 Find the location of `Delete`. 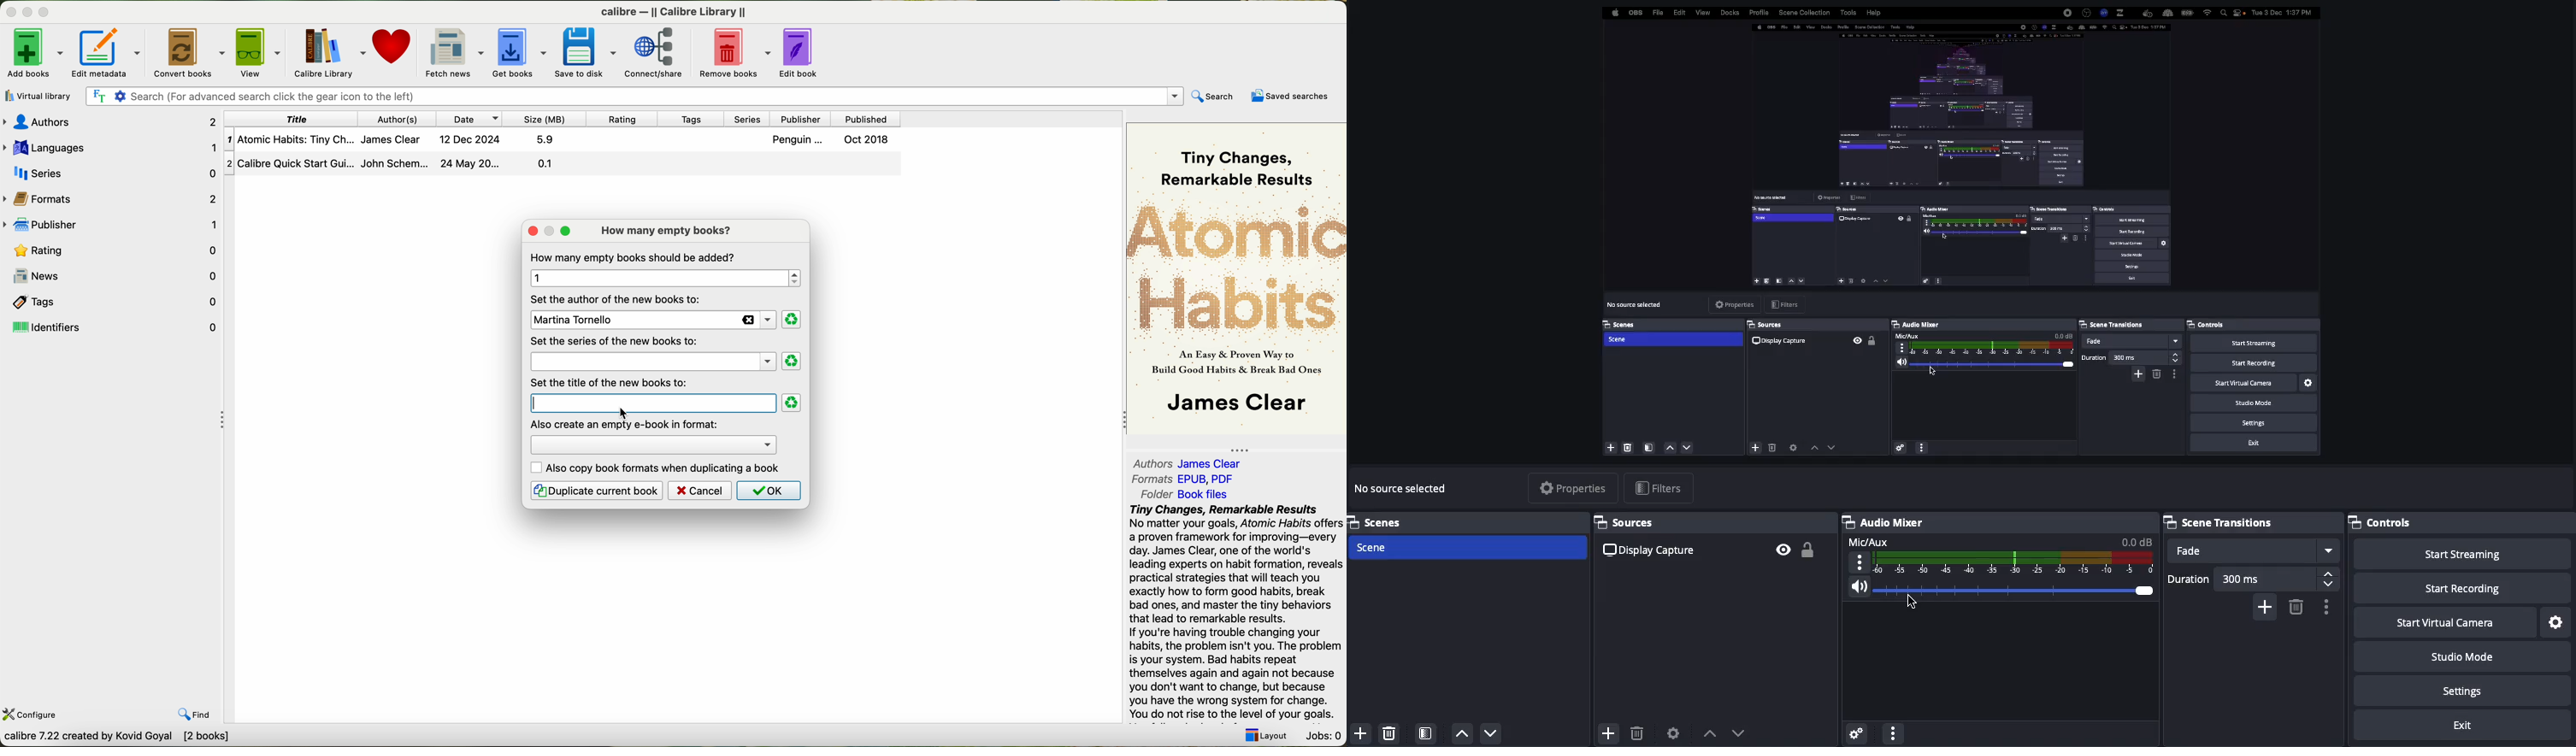

Delete is located at coordinates (1389, 730).